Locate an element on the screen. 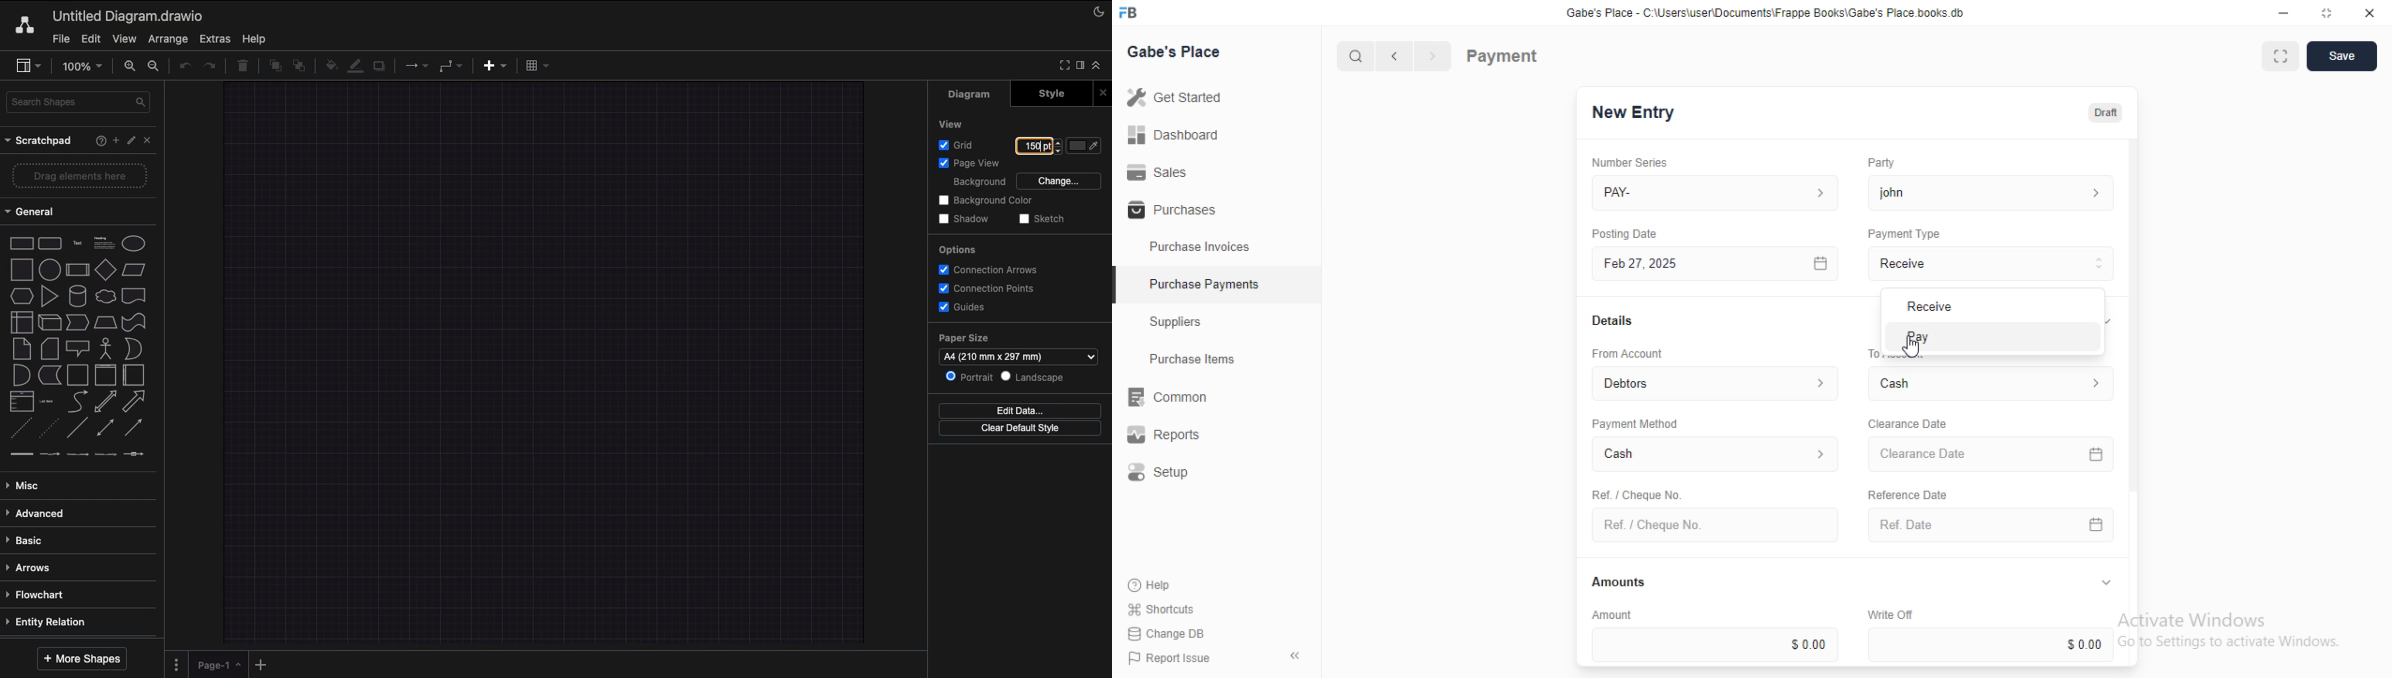  Ref. / Cheque No. is located at coordinates (1714, 525).